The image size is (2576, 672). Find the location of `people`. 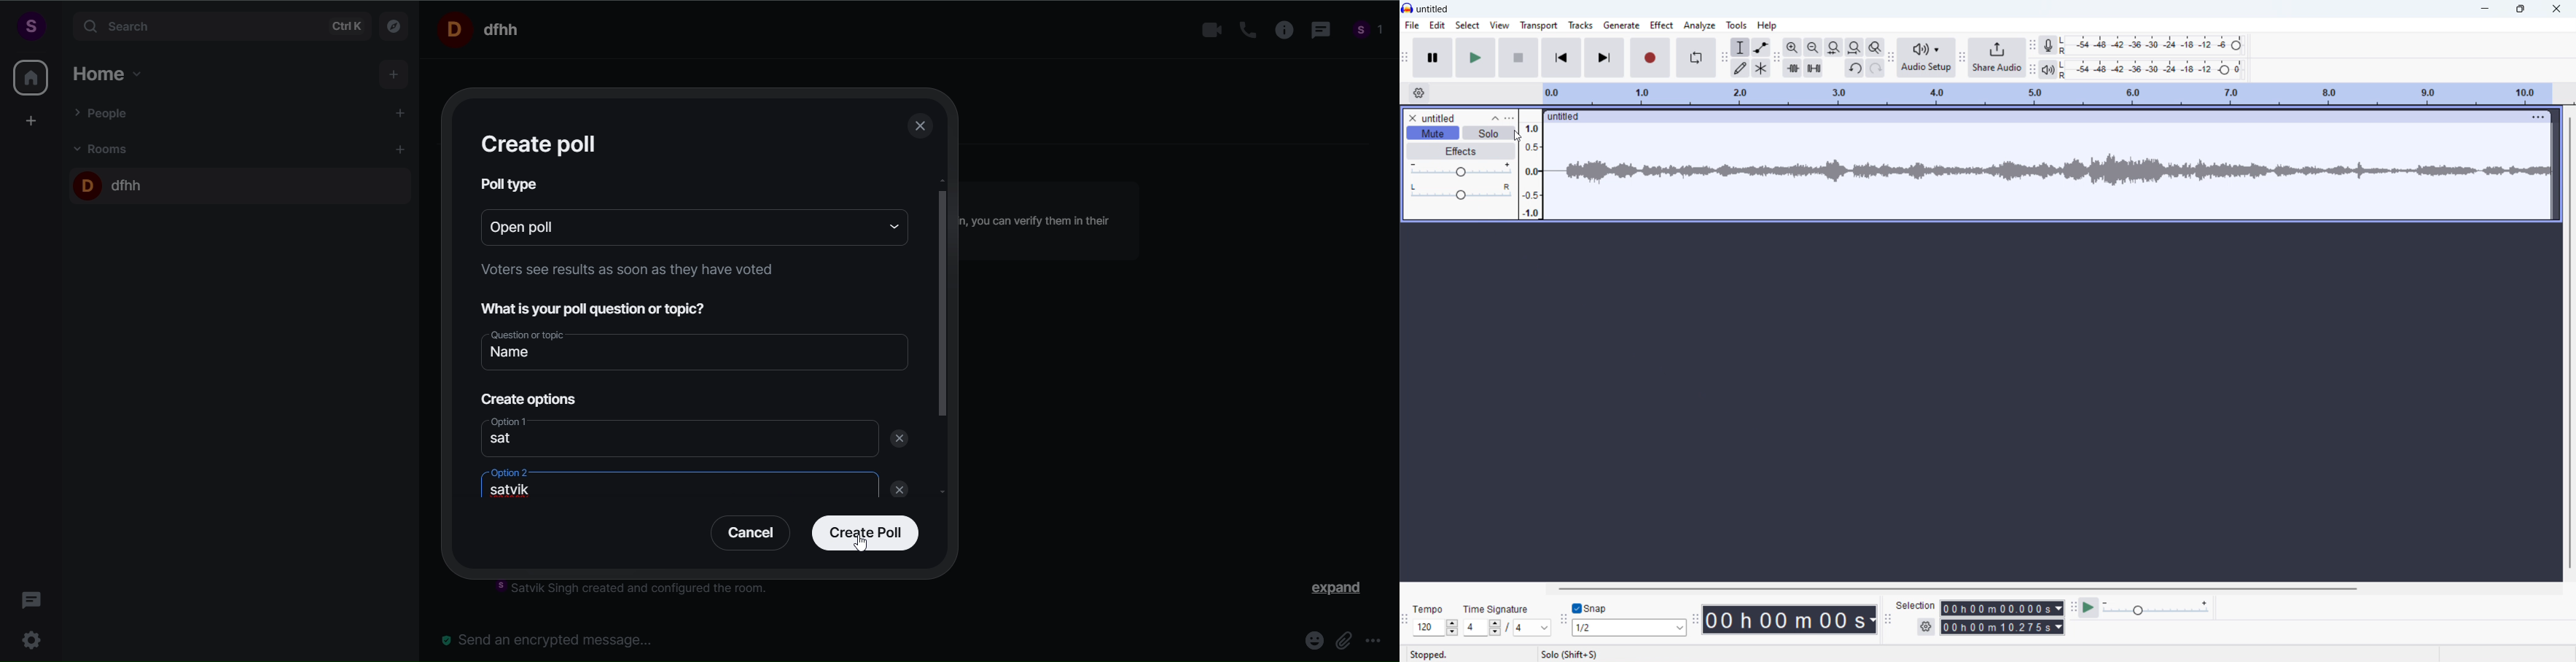

people is located at coordinates (1369, 32).